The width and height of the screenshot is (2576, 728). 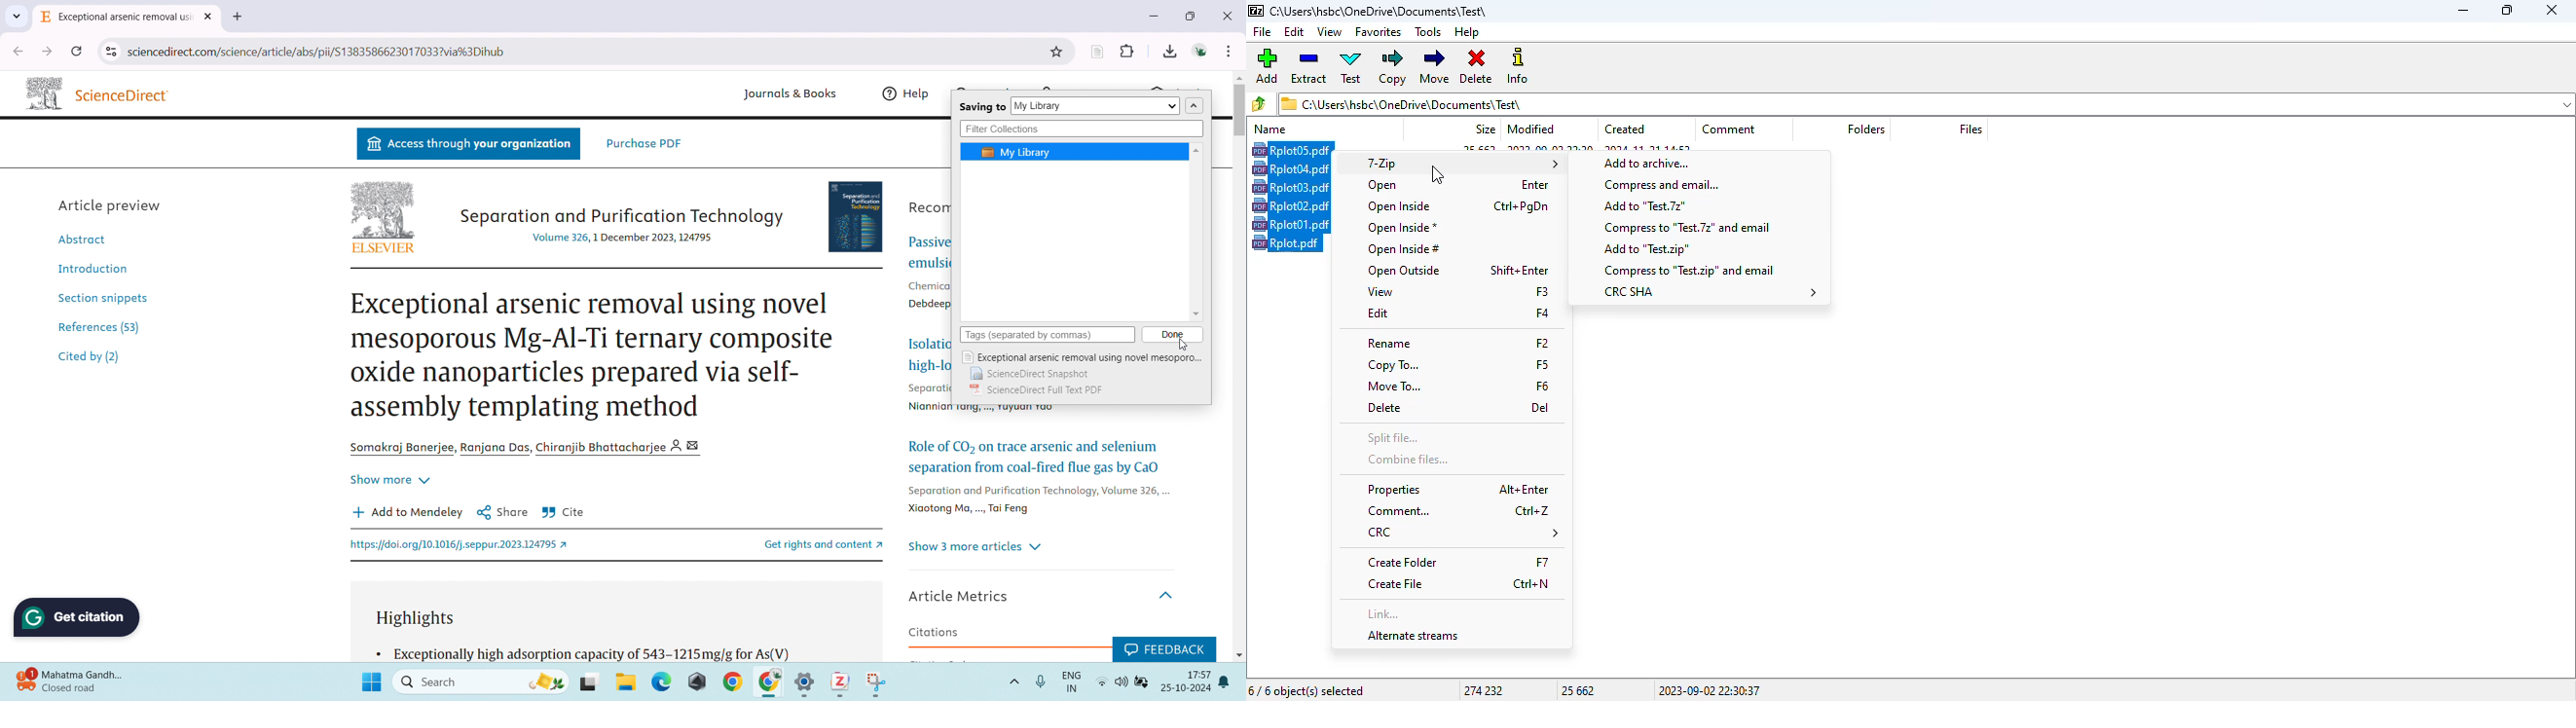 What do you see at coordinates (1865, 129) in the screenshot?
I see `folders` at bounding box center [1865, 129].